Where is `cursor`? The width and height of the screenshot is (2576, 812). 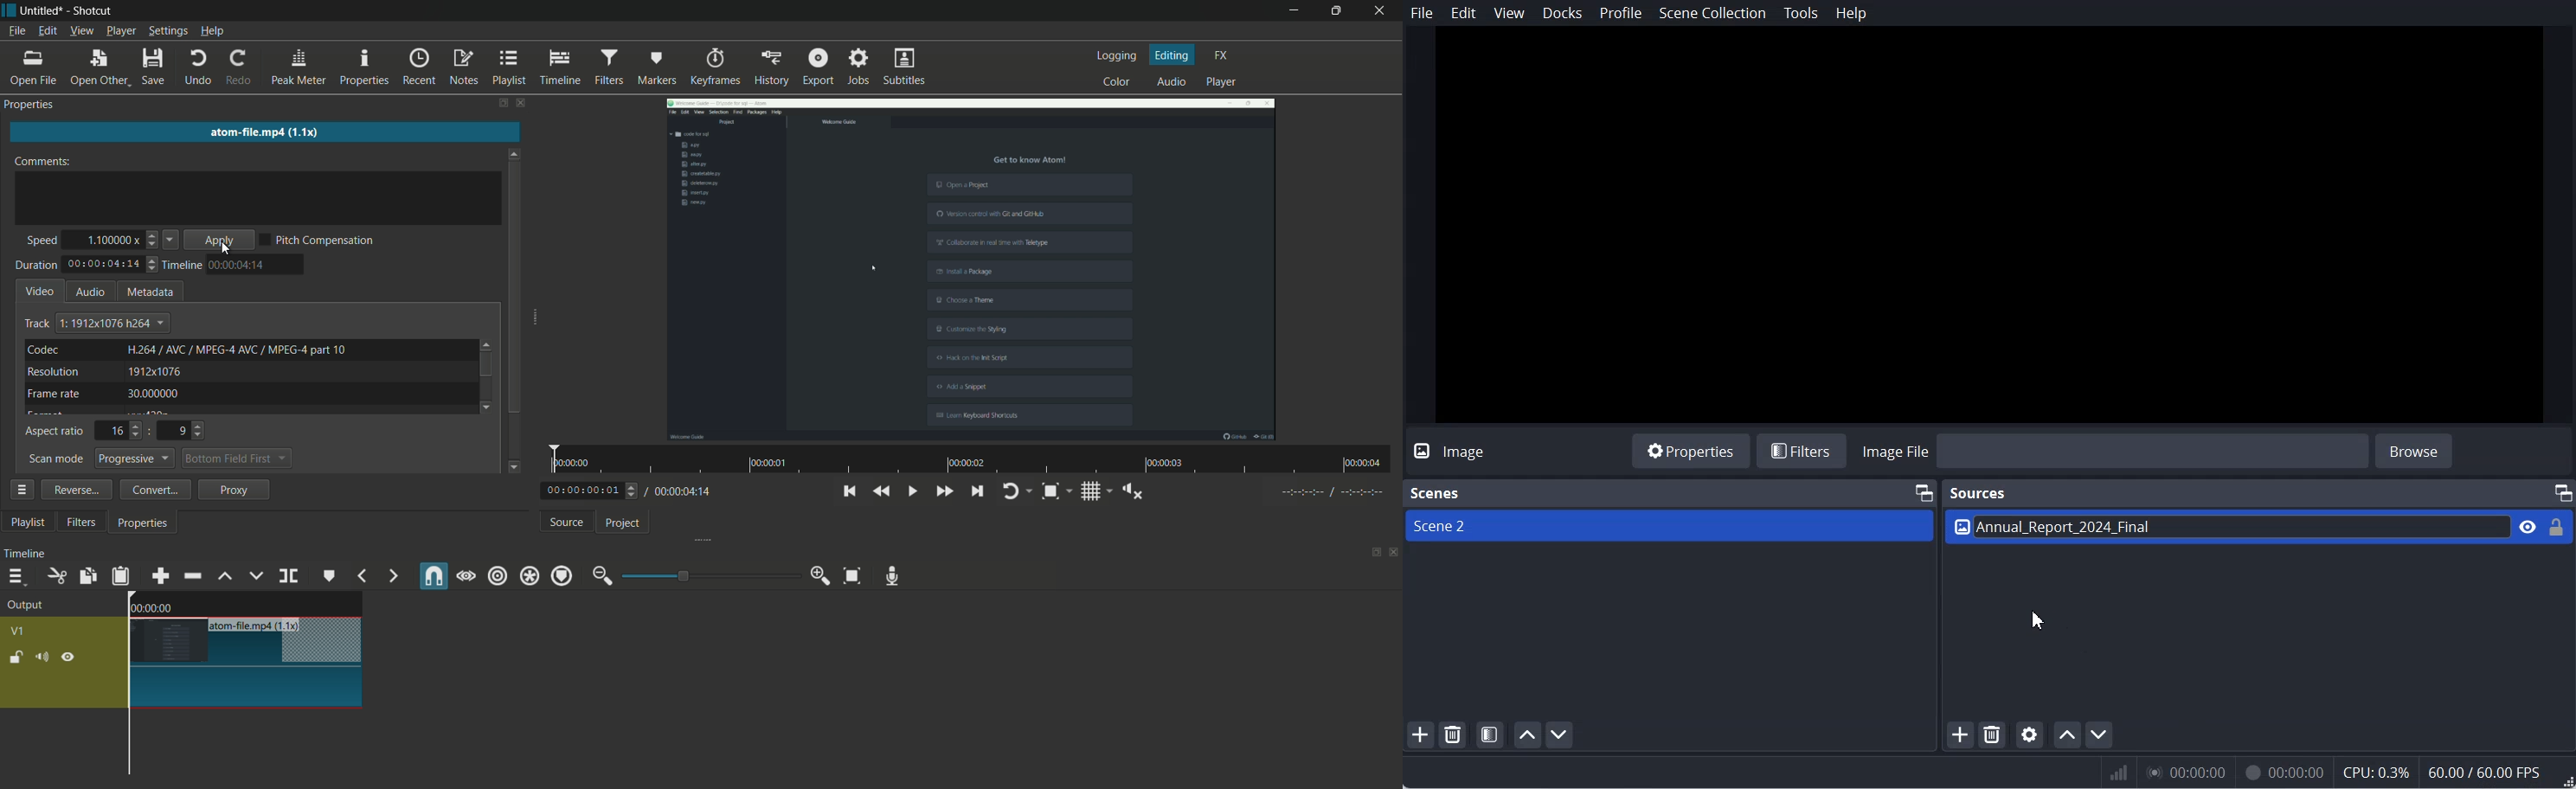
cursor is located at coordinates (227, 250).